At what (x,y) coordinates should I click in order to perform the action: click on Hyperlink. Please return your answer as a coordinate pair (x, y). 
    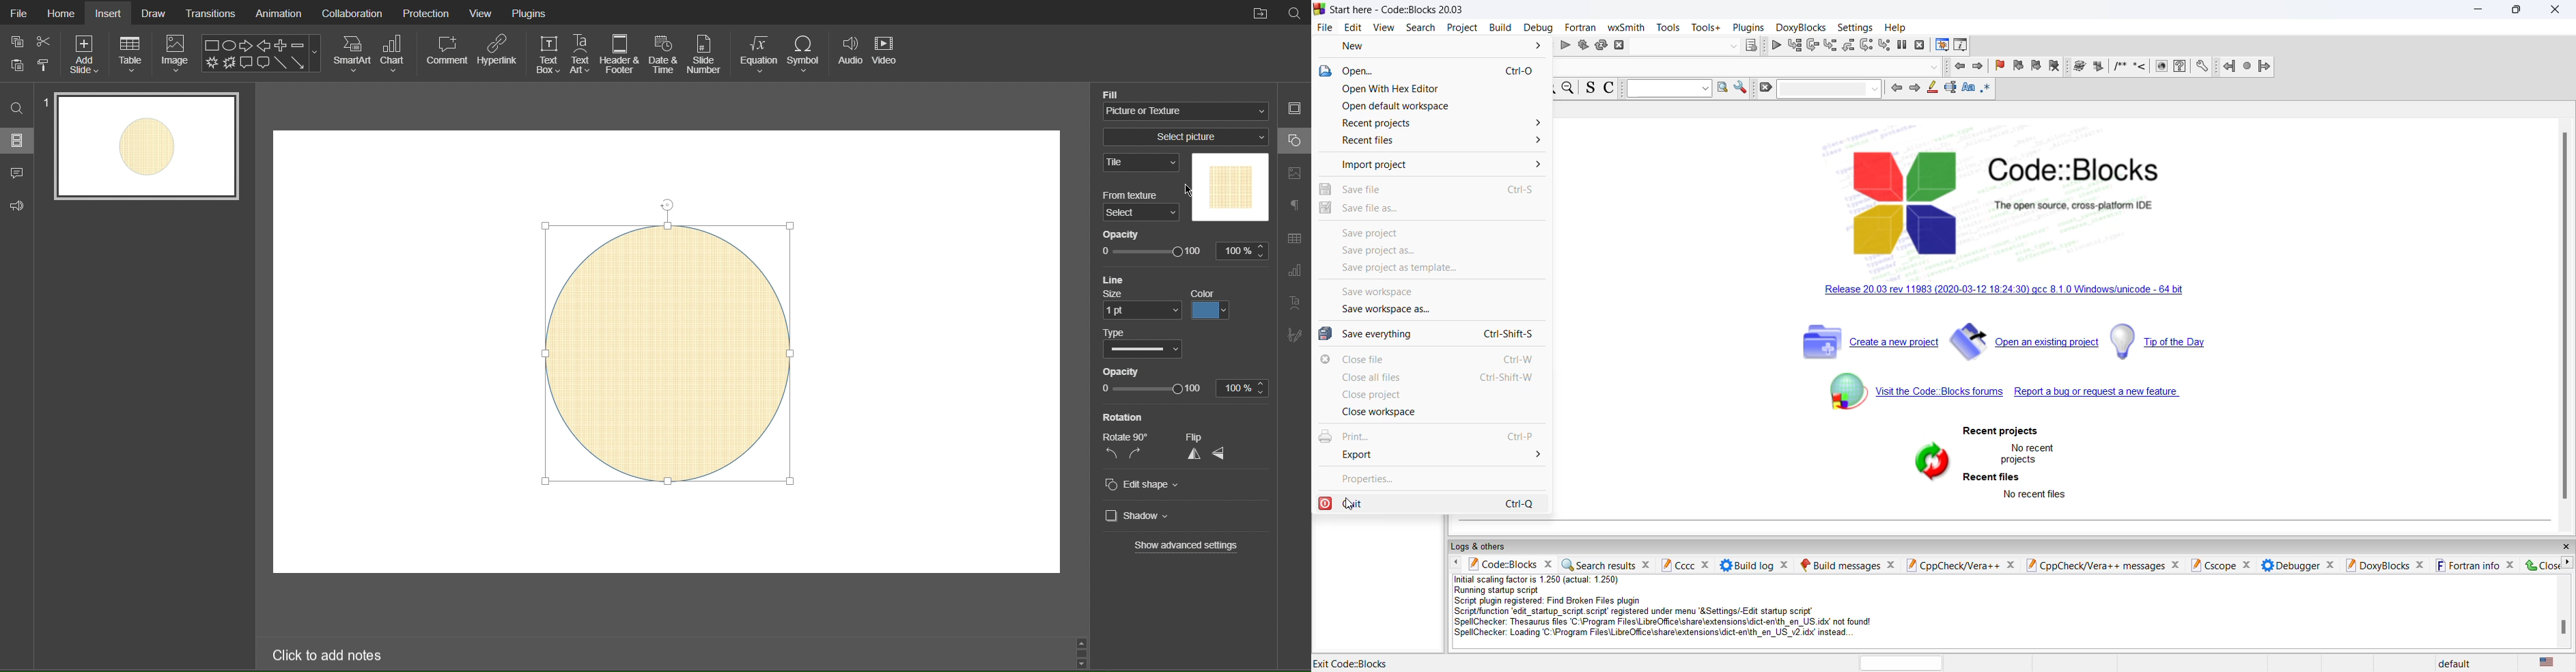
    Looking at the image, I should click on (498, 53).